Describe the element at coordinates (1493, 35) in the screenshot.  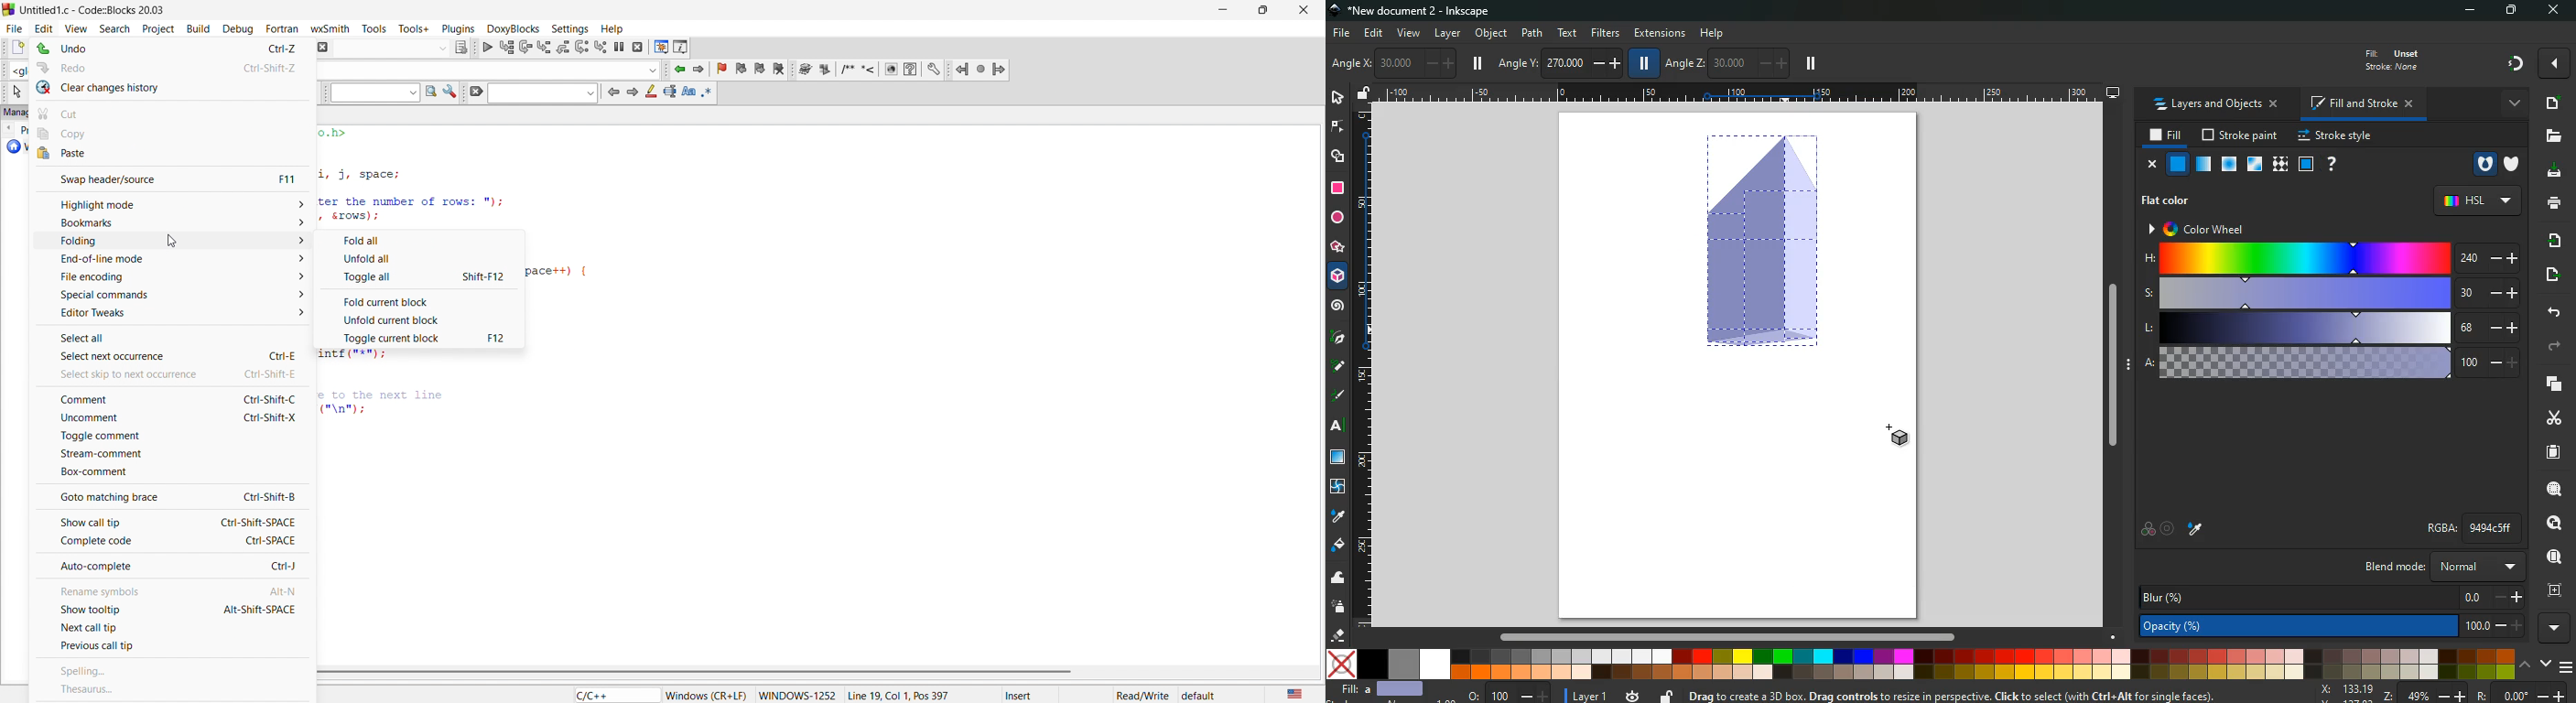
I see `object` at that location.